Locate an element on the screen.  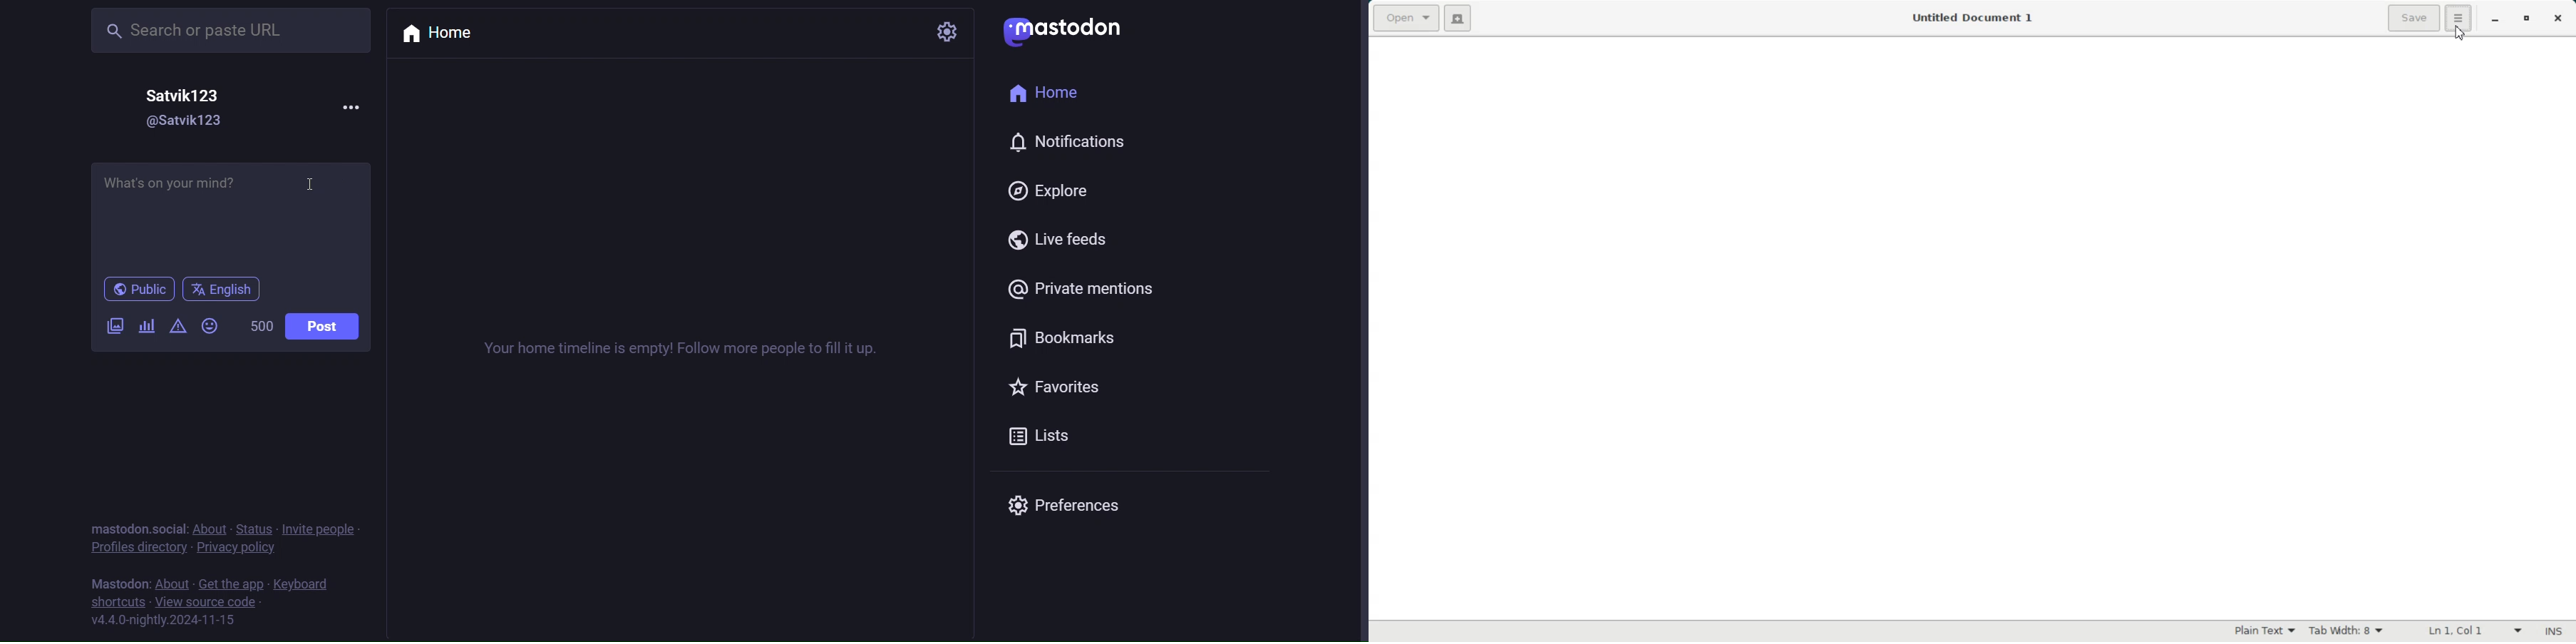
search is located at coordinates (213, 30).